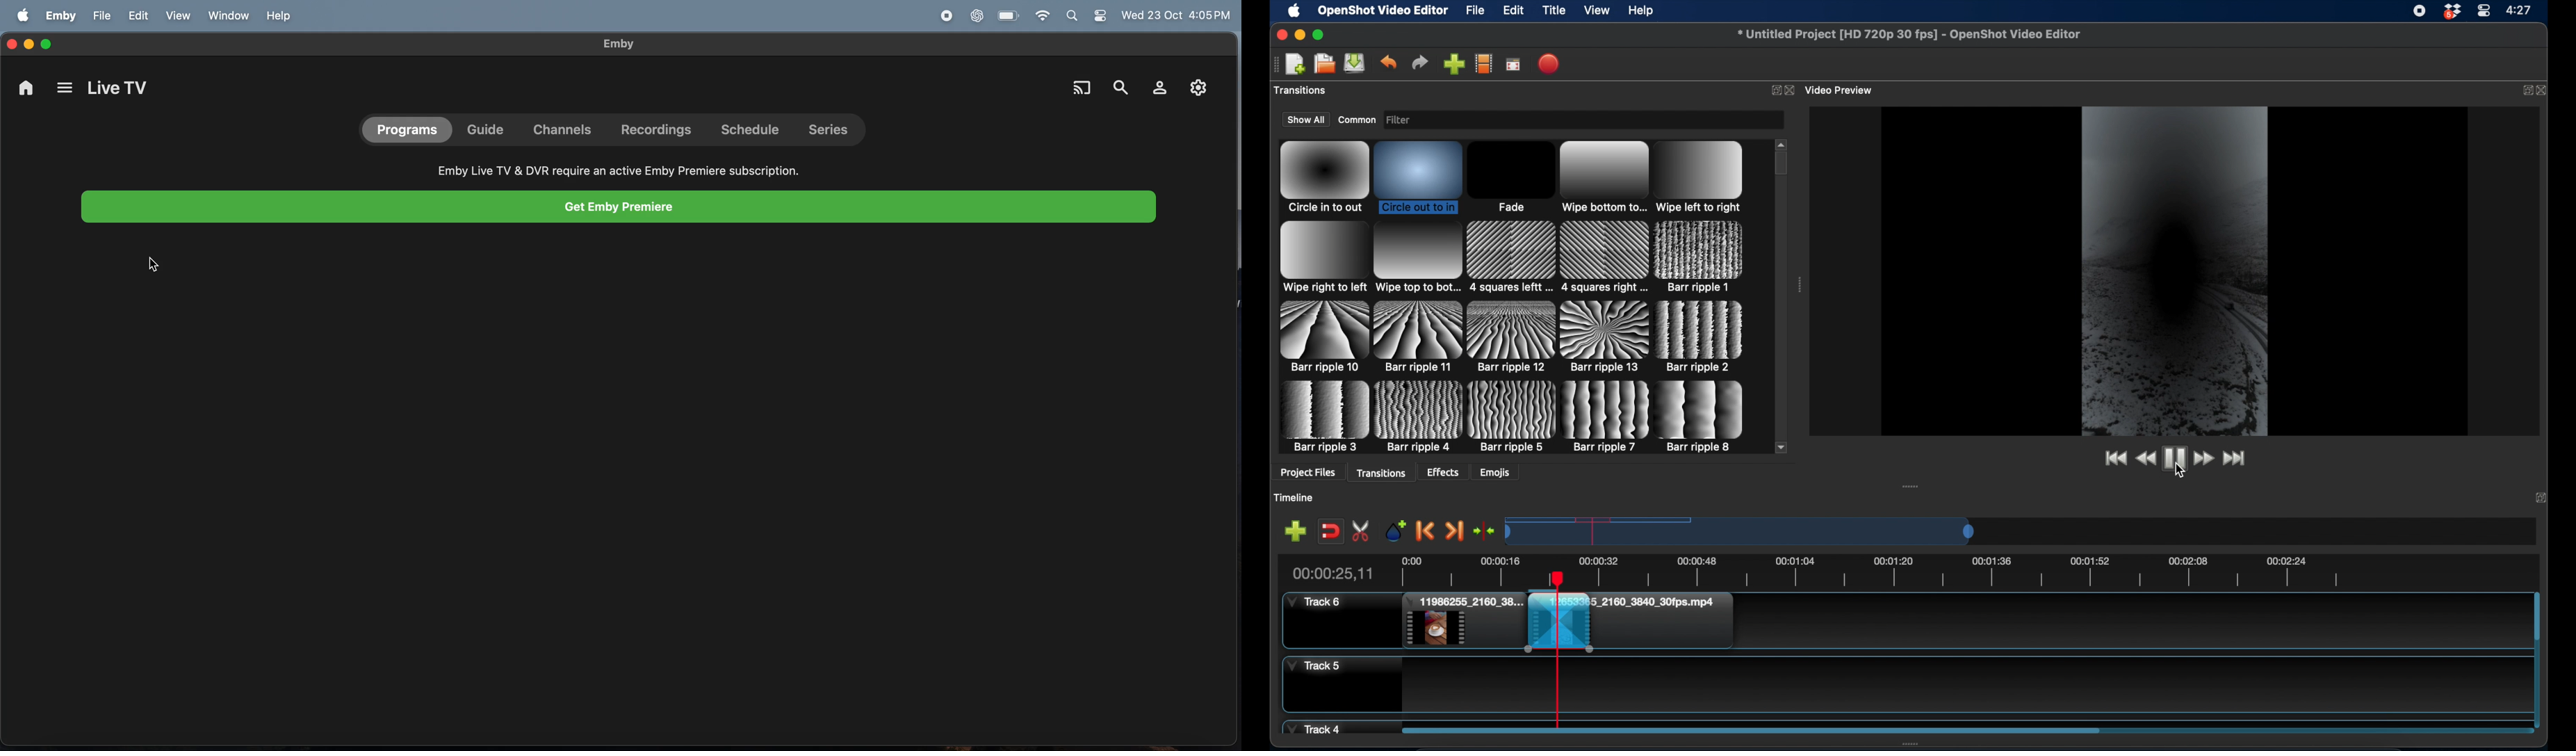  What do you see at coordinates (1453, 64) in the screenshot?
I see `import files` at bounding box center [1453, 64].